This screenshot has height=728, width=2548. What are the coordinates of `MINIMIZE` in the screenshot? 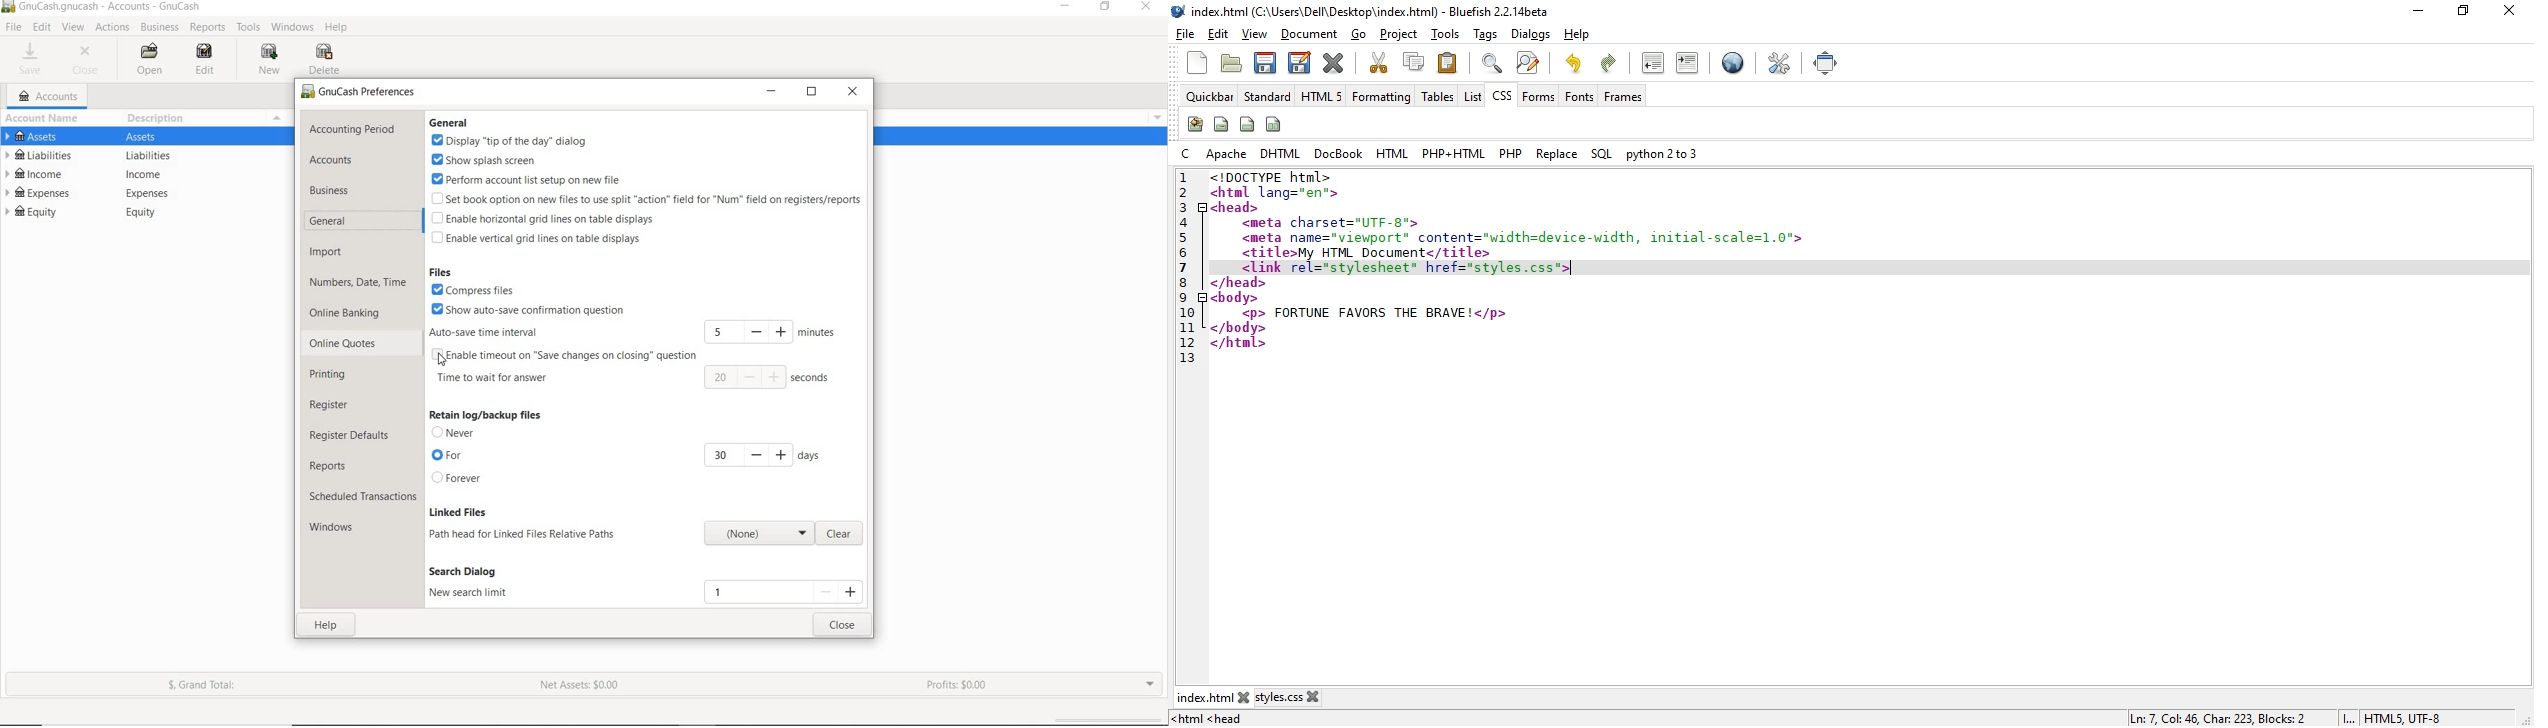 It's located at (1067, 9).